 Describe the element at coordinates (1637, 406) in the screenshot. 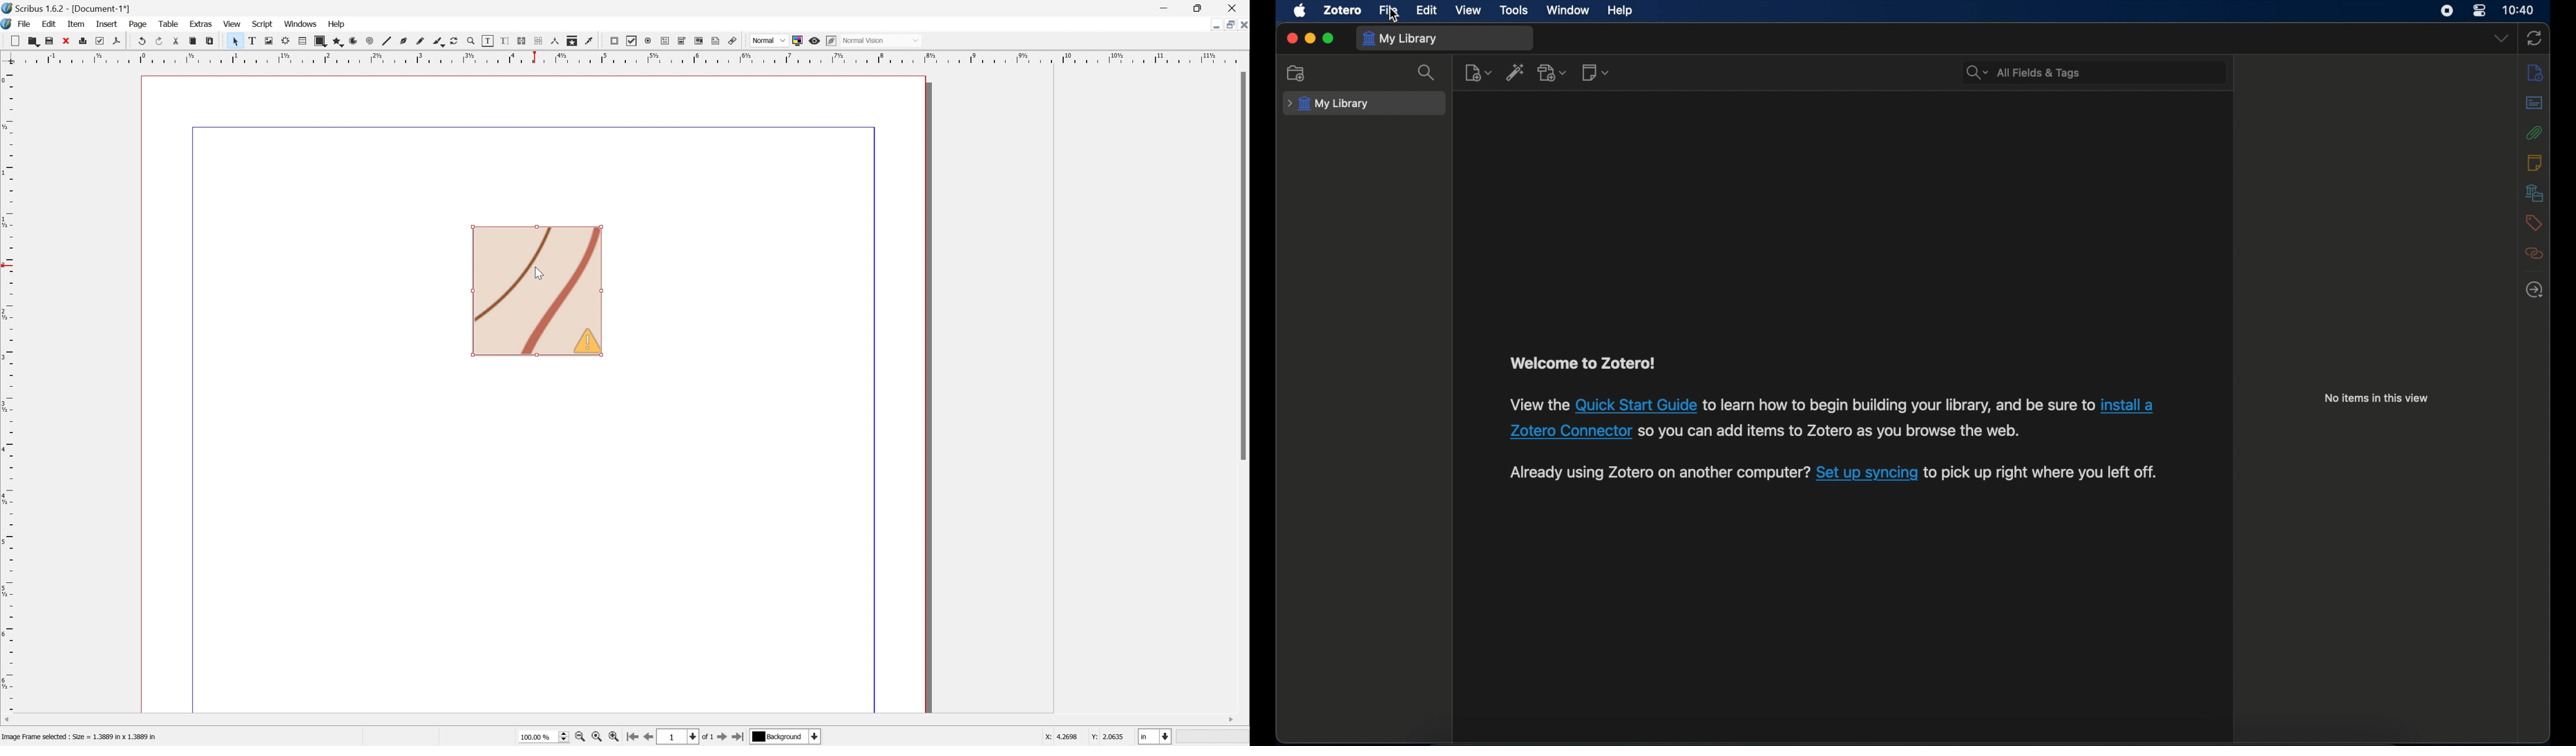

I see `Quick Start Guide` at that location.